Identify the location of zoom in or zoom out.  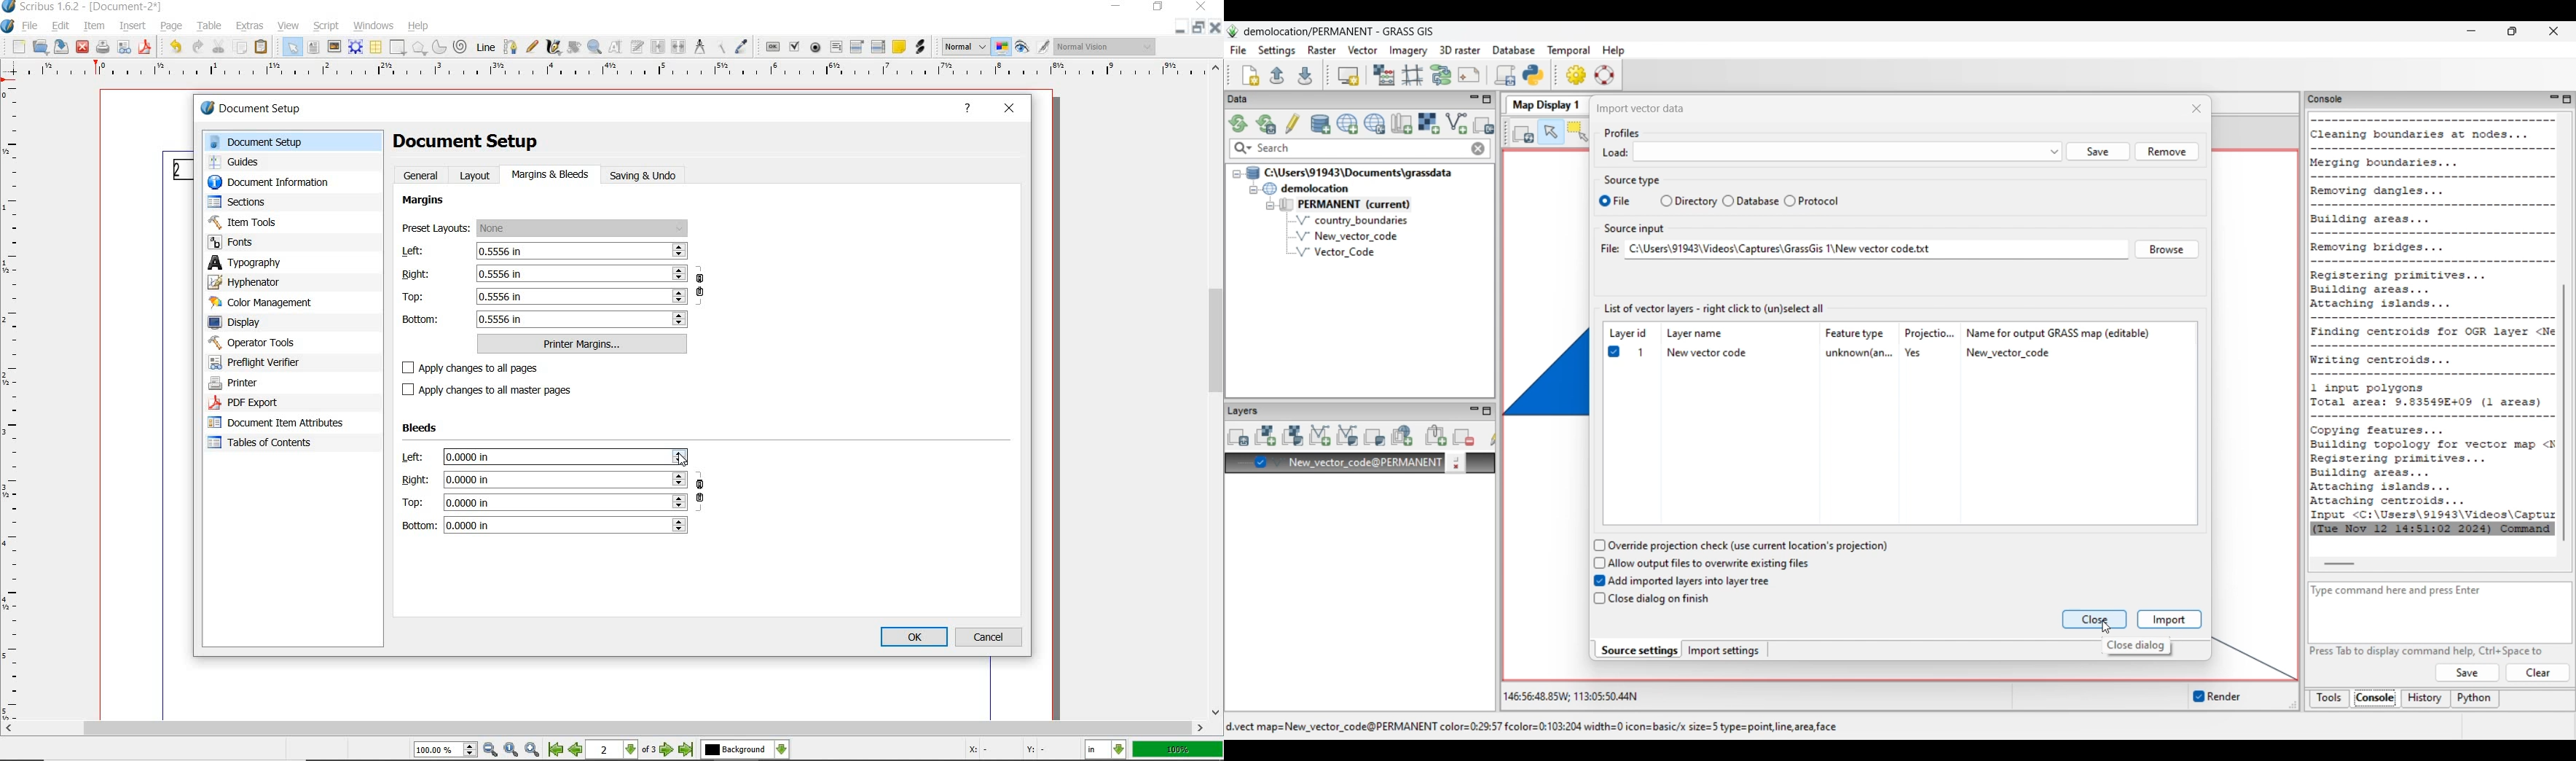
(595, 48).